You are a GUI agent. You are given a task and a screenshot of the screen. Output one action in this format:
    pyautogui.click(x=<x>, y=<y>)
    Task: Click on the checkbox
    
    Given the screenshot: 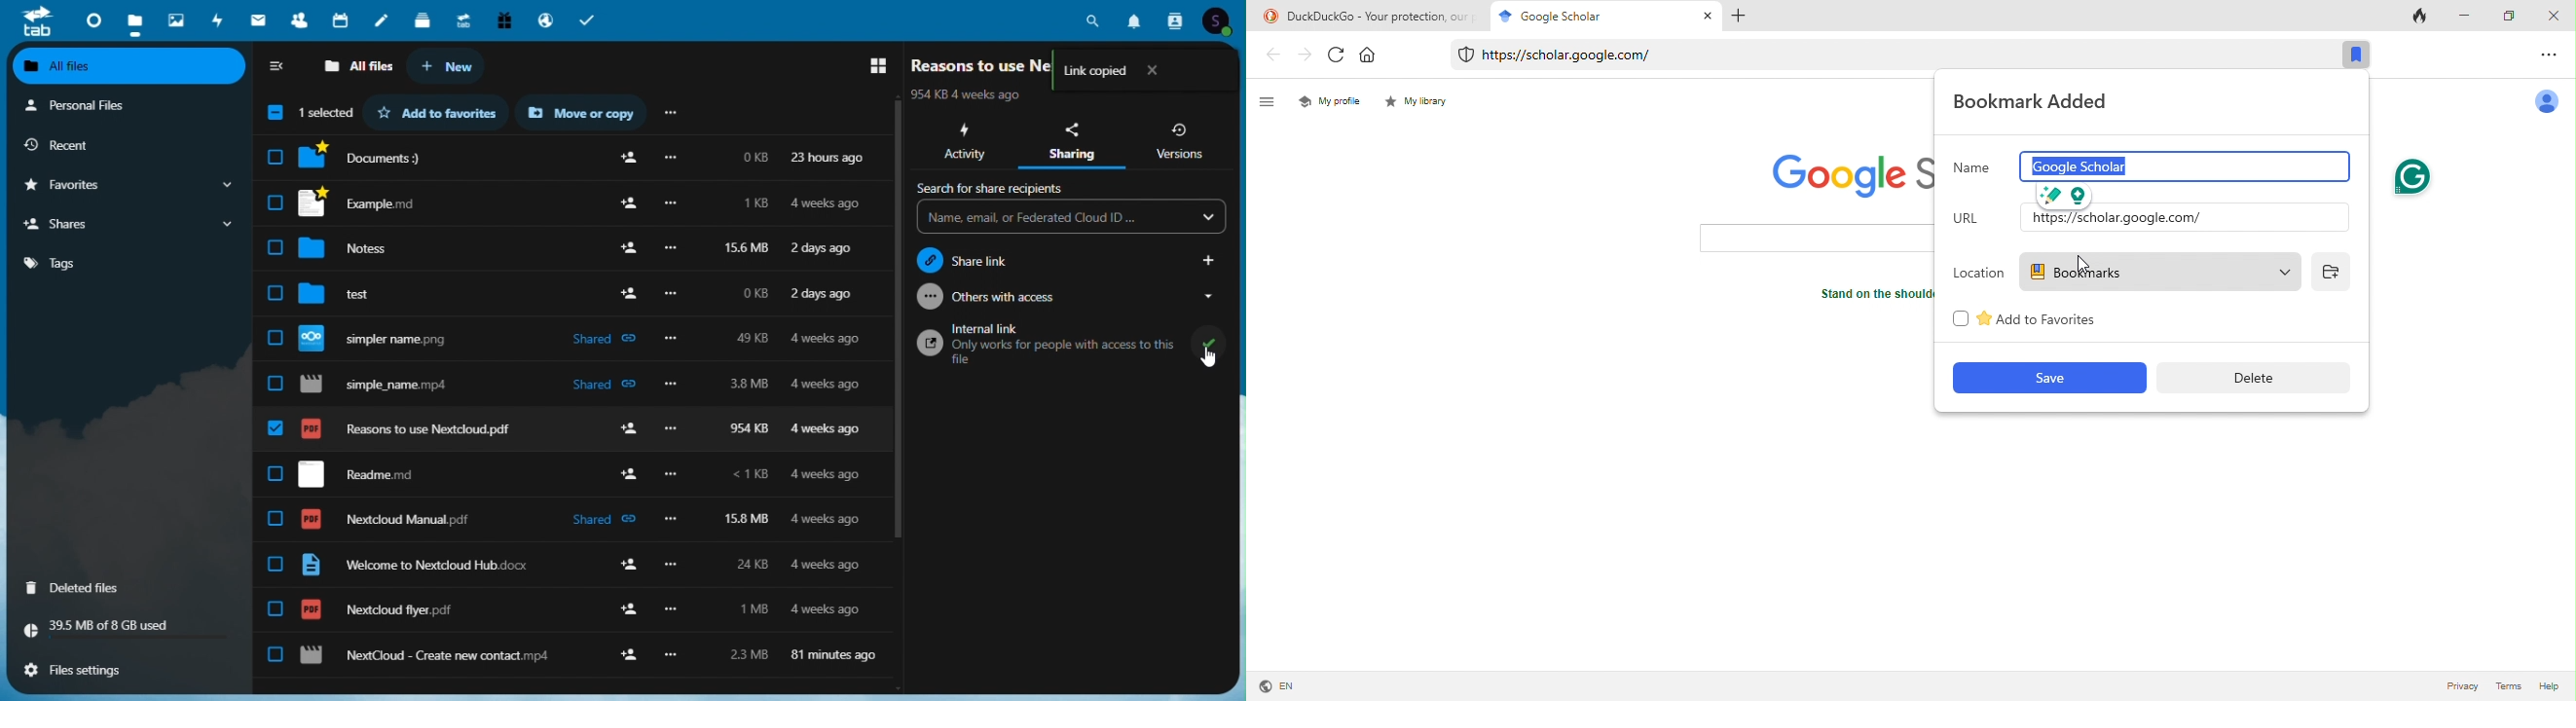 What is the action you would take?
    pyautogui.click(x=276, y=246)
    